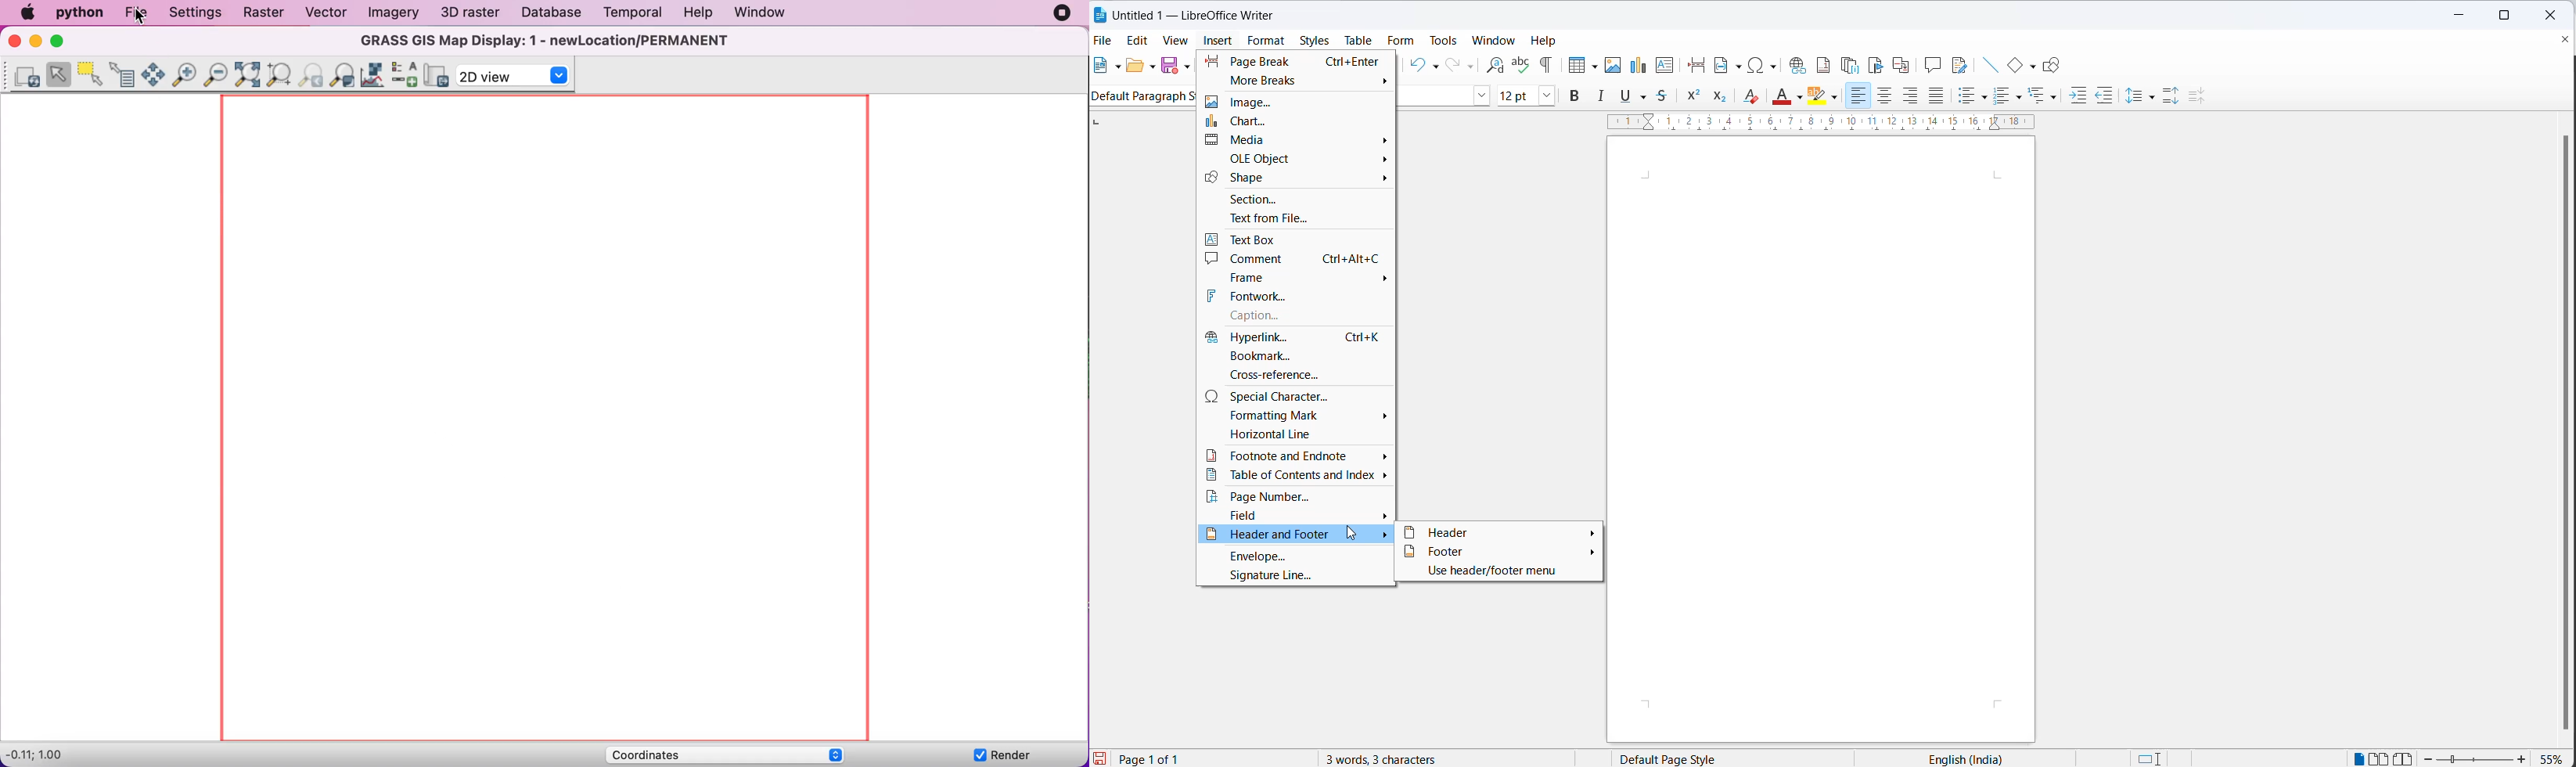 This screenshot has height=784, width=2576. What do you see at coordinates (1300, 535) in the screenshot?
I see `` at bounding box center [1300, 535].